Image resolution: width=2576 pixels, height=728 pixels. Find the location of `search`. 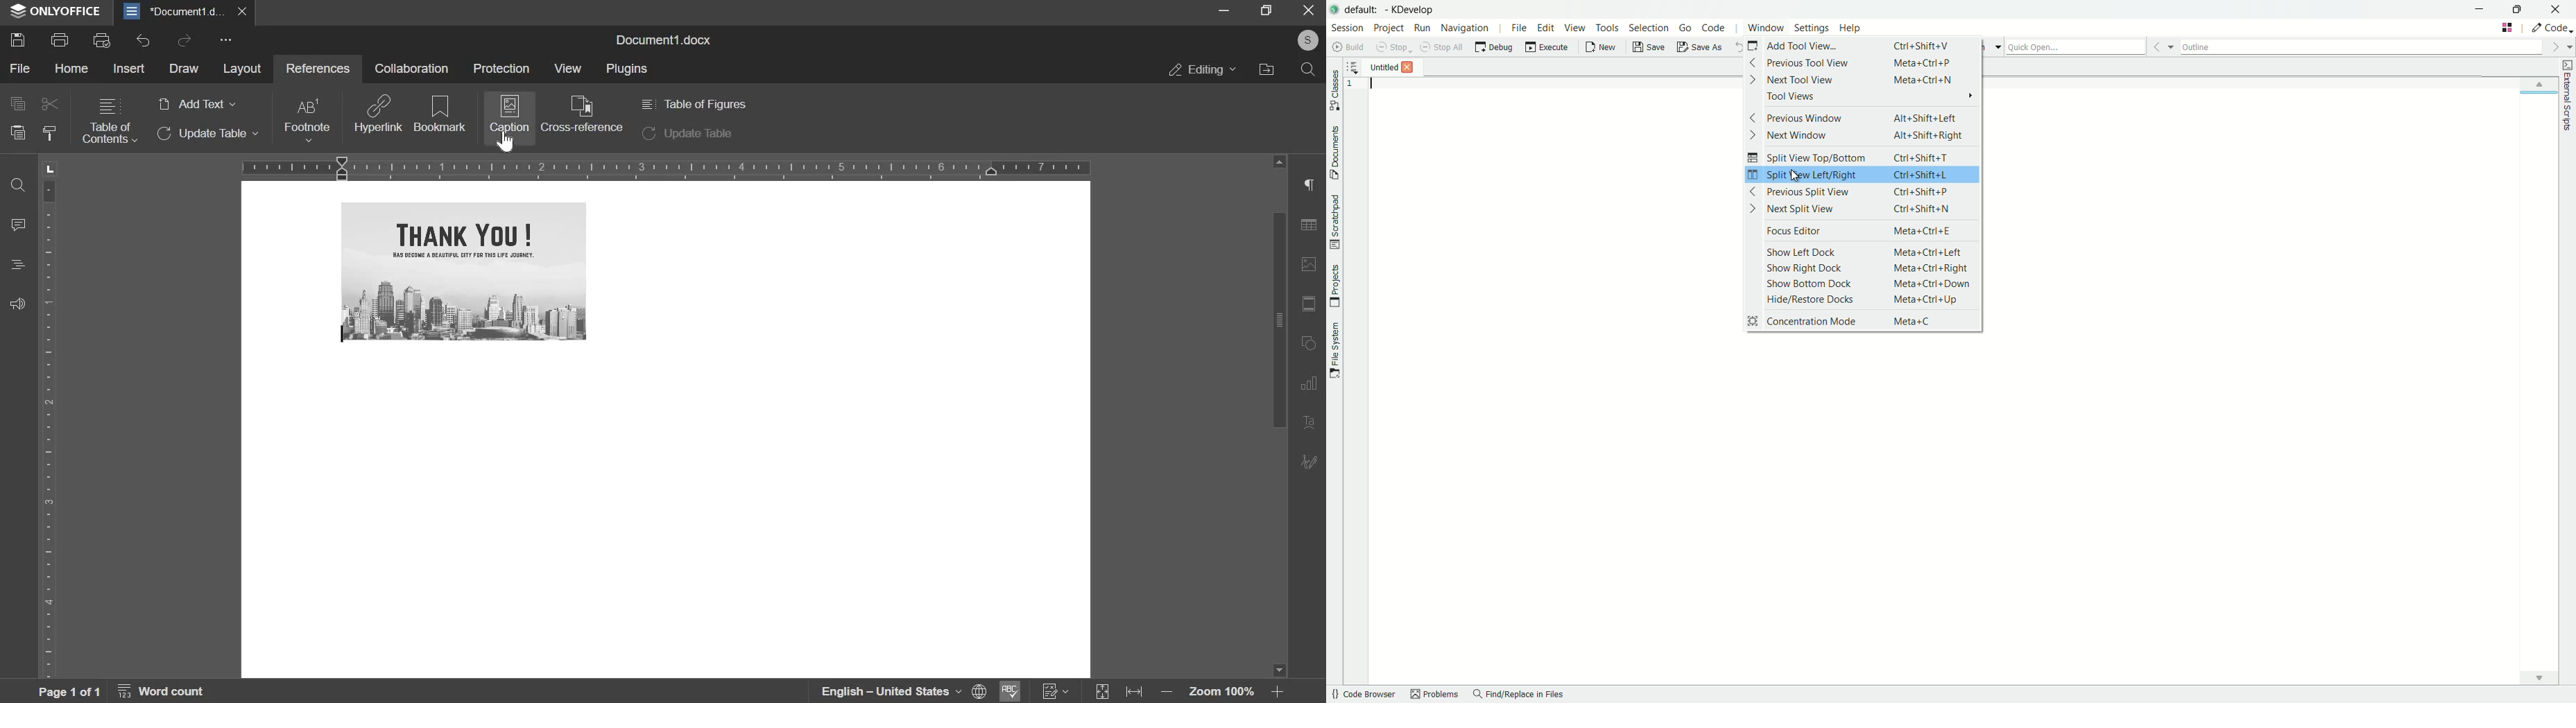

search is located at coordinates (1308, 69).